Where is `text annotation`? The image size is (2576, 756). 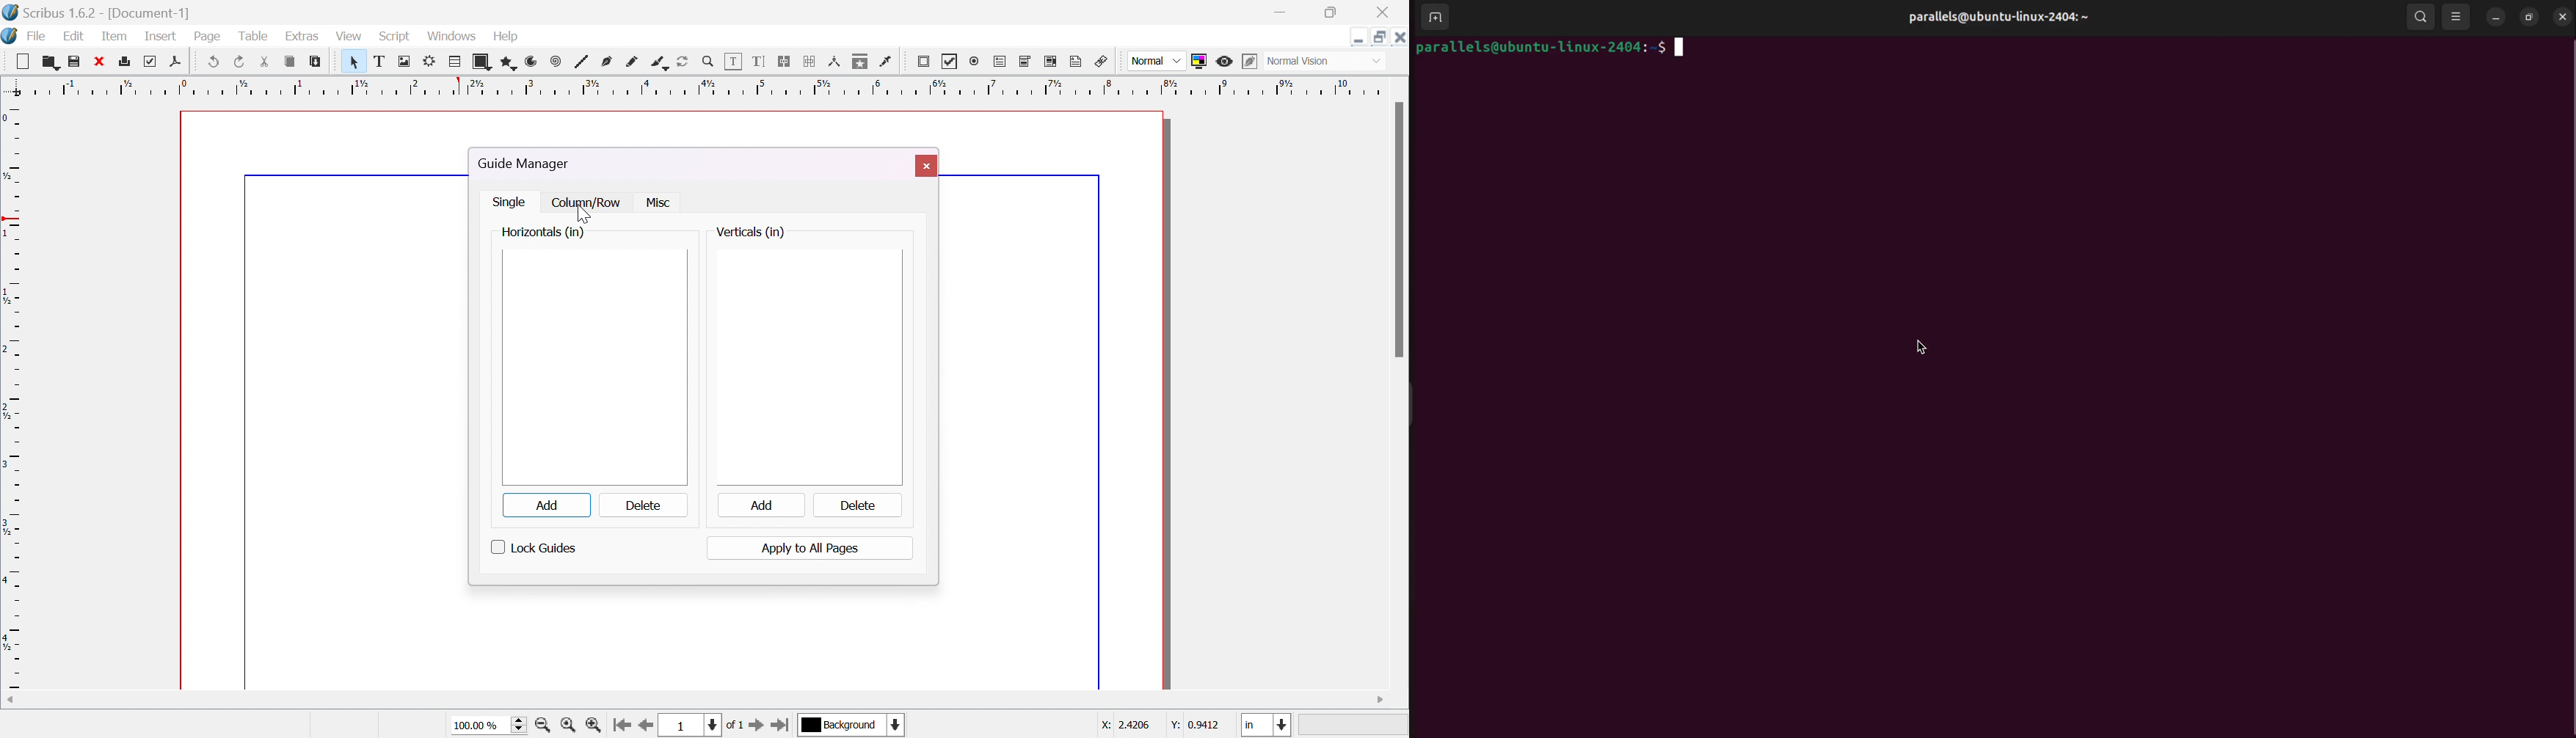
text annotation is located at coordinates (1079, 62).